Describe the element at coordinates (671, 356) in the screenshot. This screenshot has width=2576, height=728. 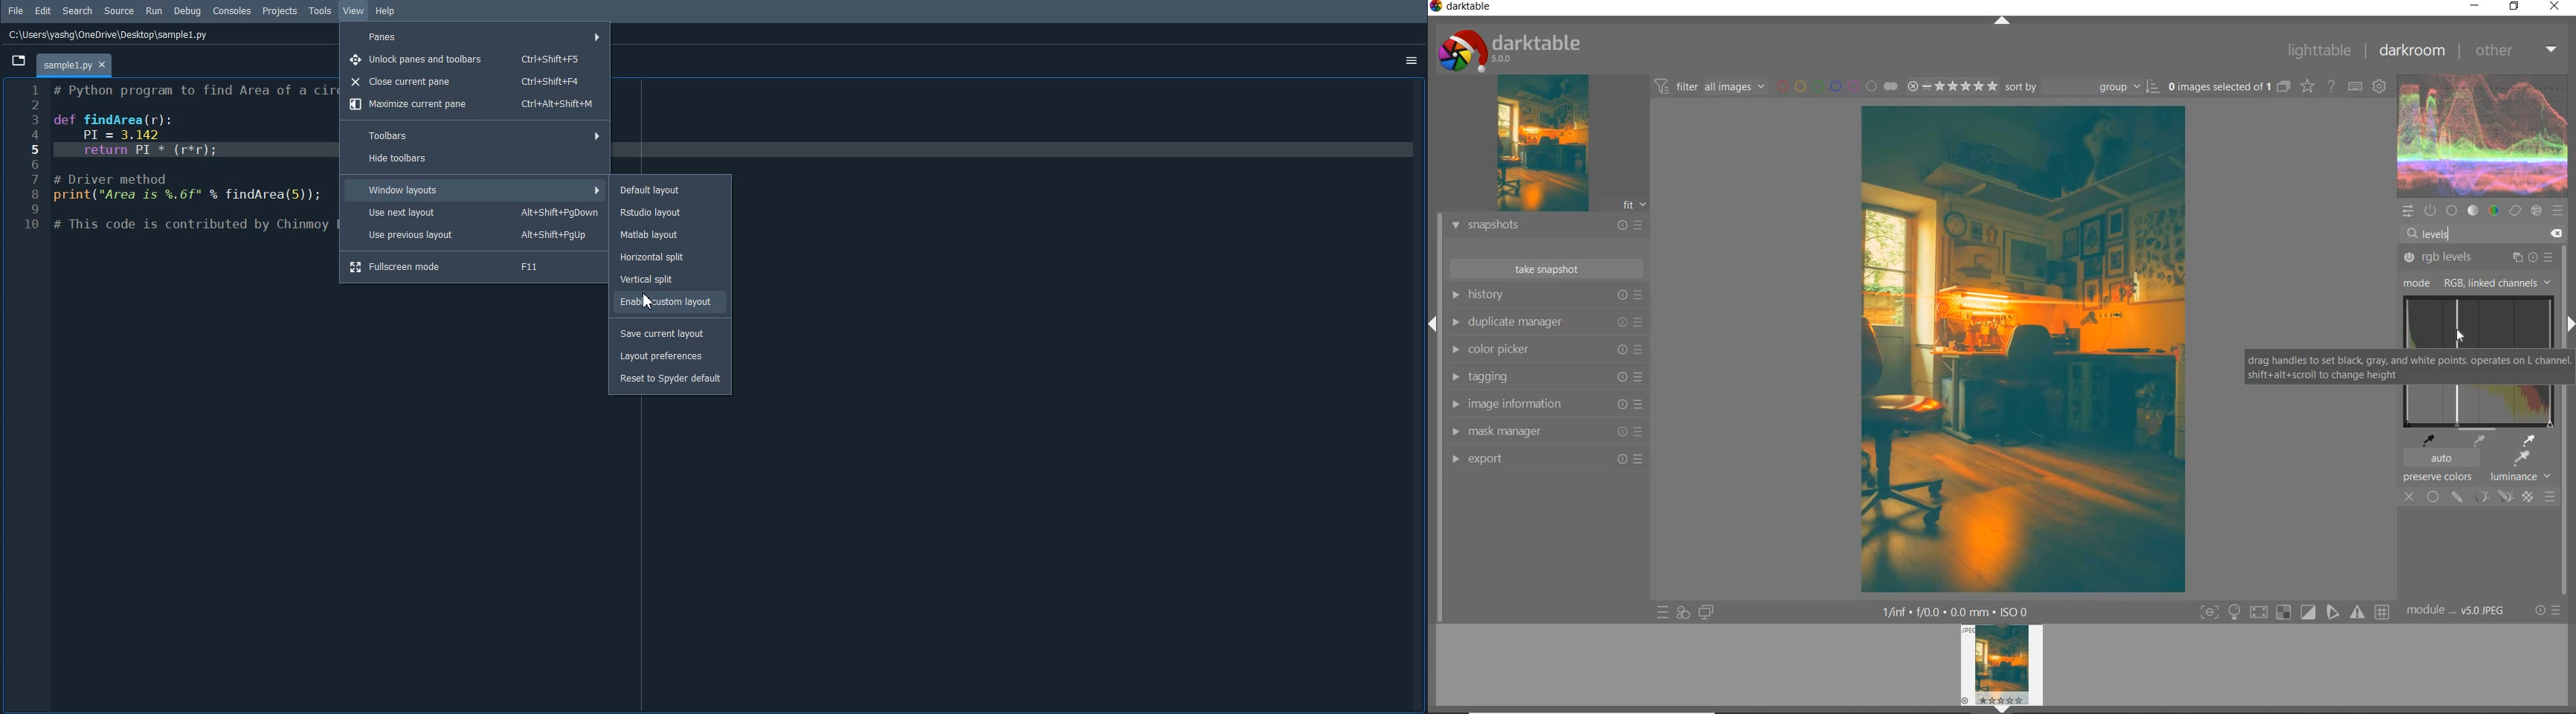
I see `Layout preferences` at that location.